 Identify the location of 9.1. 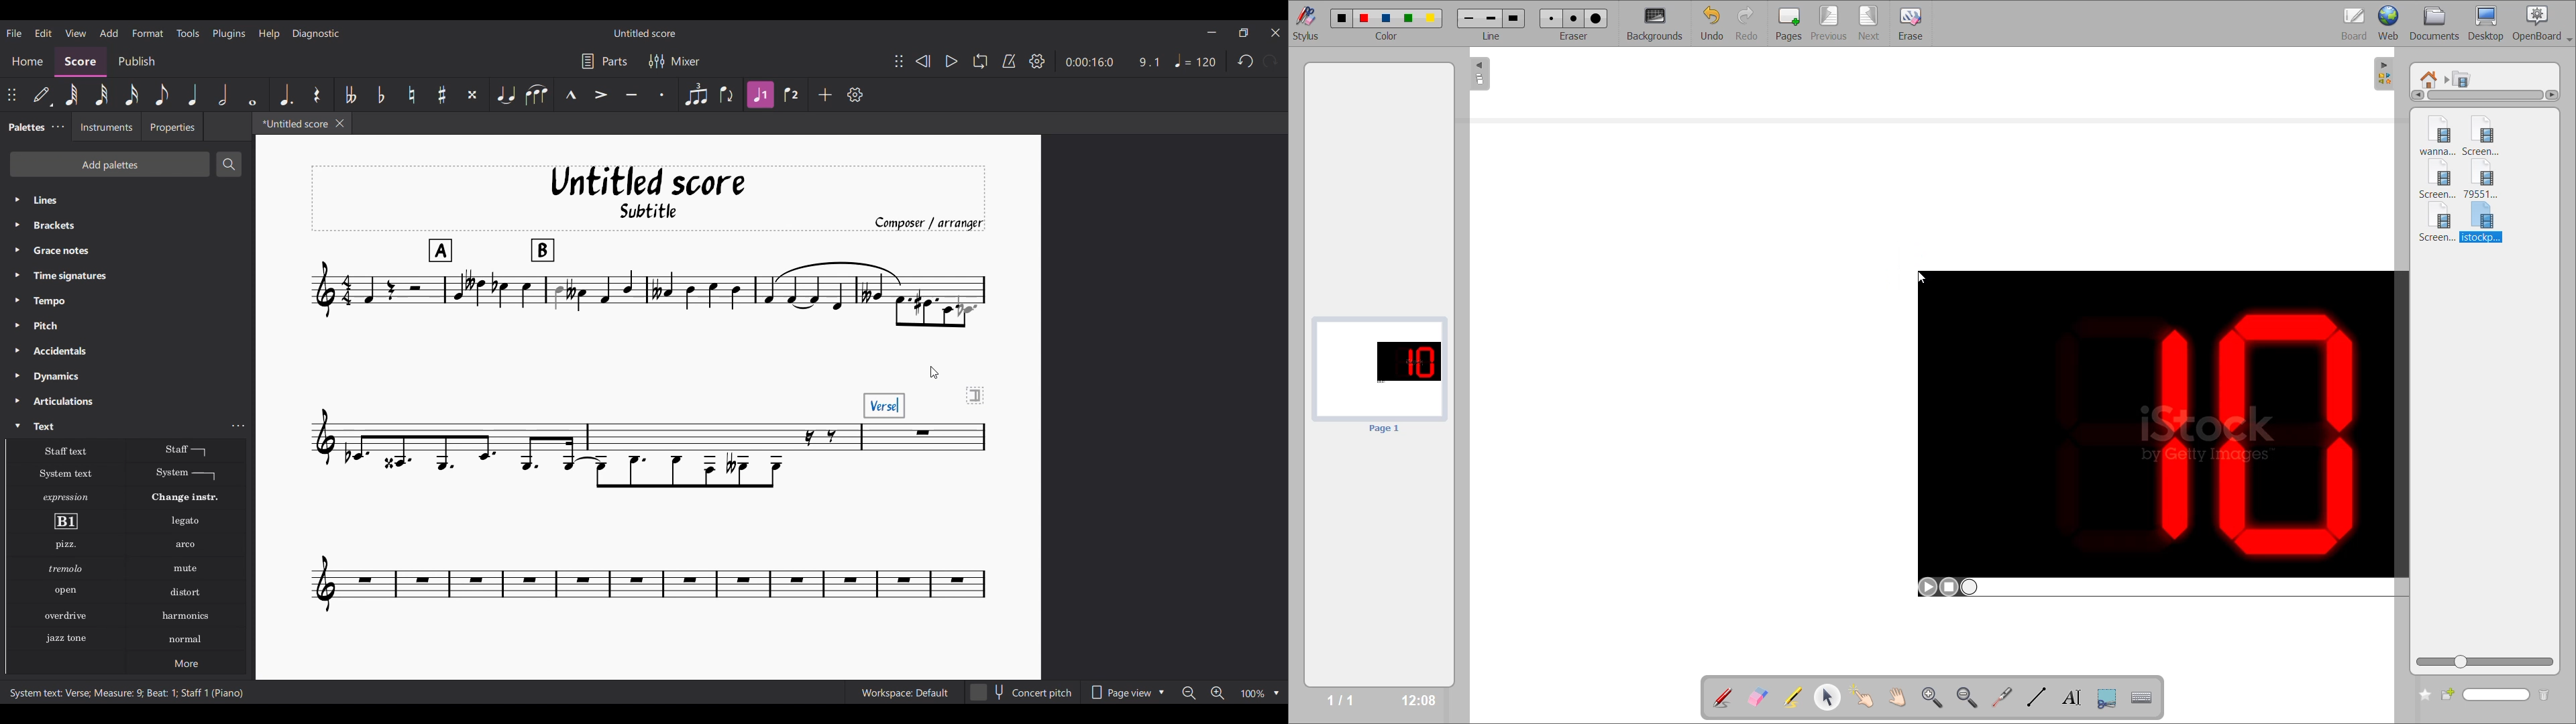
(1148, 62).